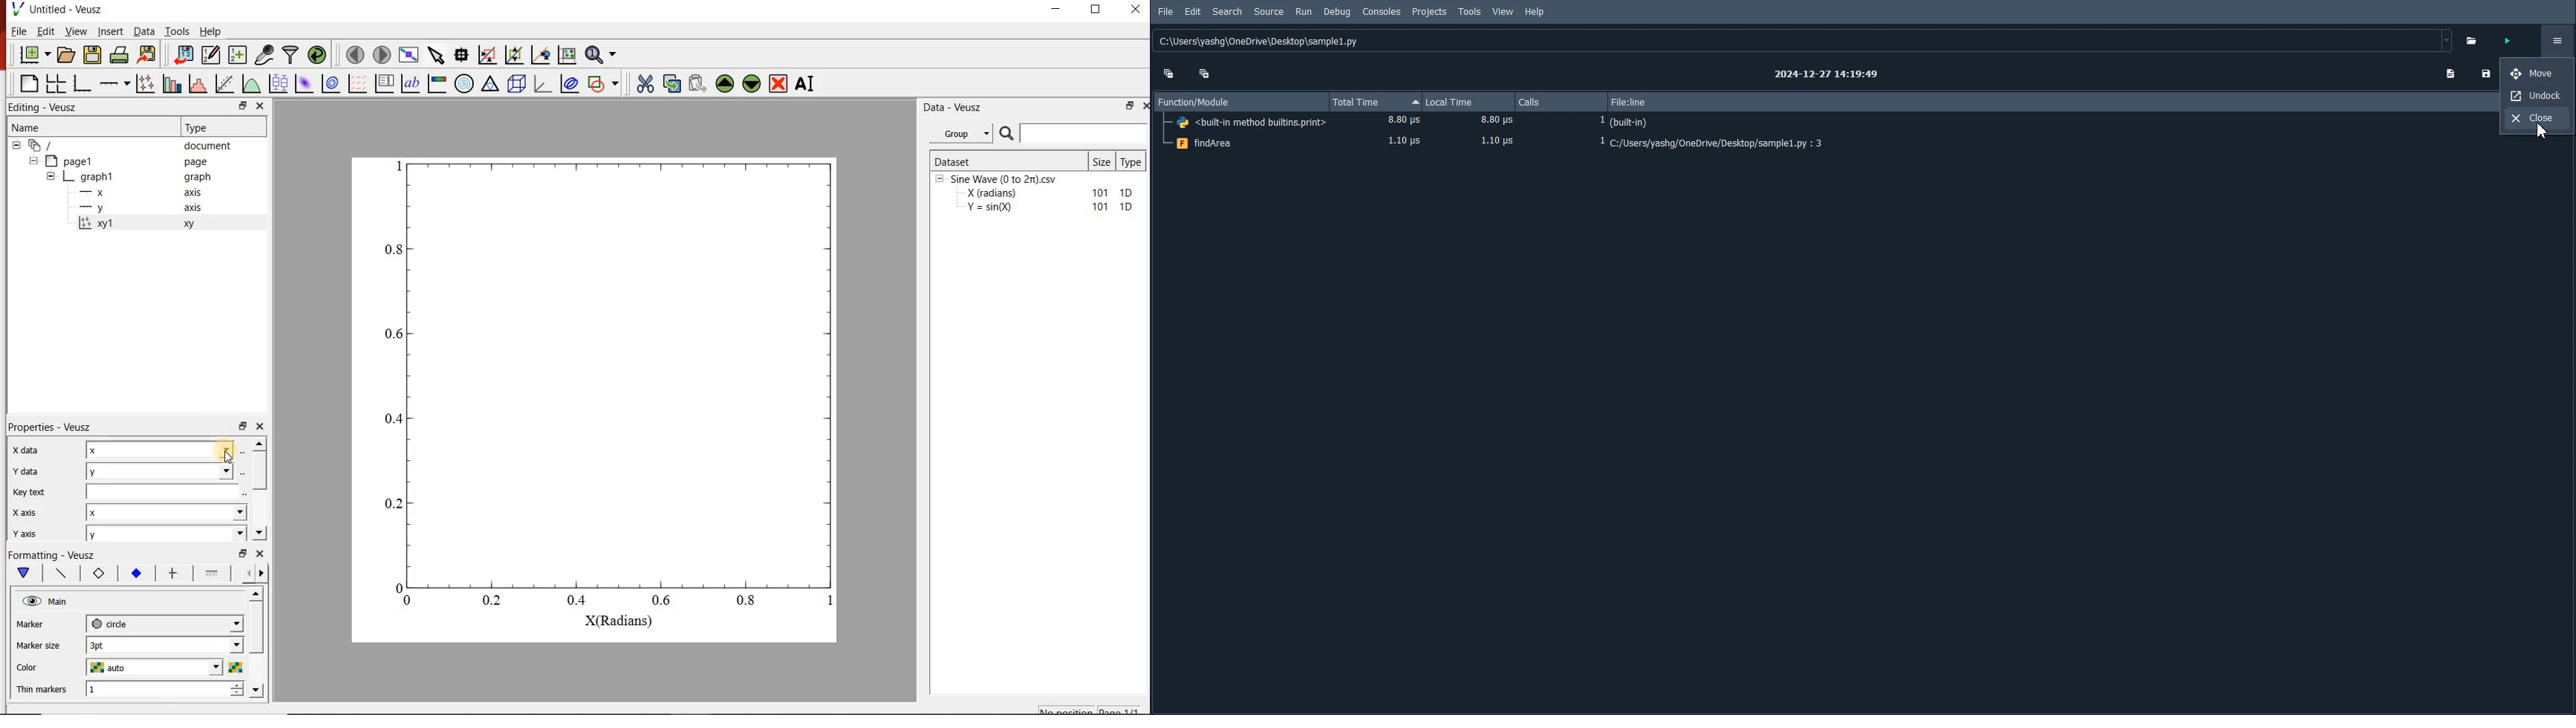 This screenshot has height=728, width=2576. What do you see at coordinates (1206, 72) in the screenshot?
I see `Expand one level down` at bounding box center [1206, 72].